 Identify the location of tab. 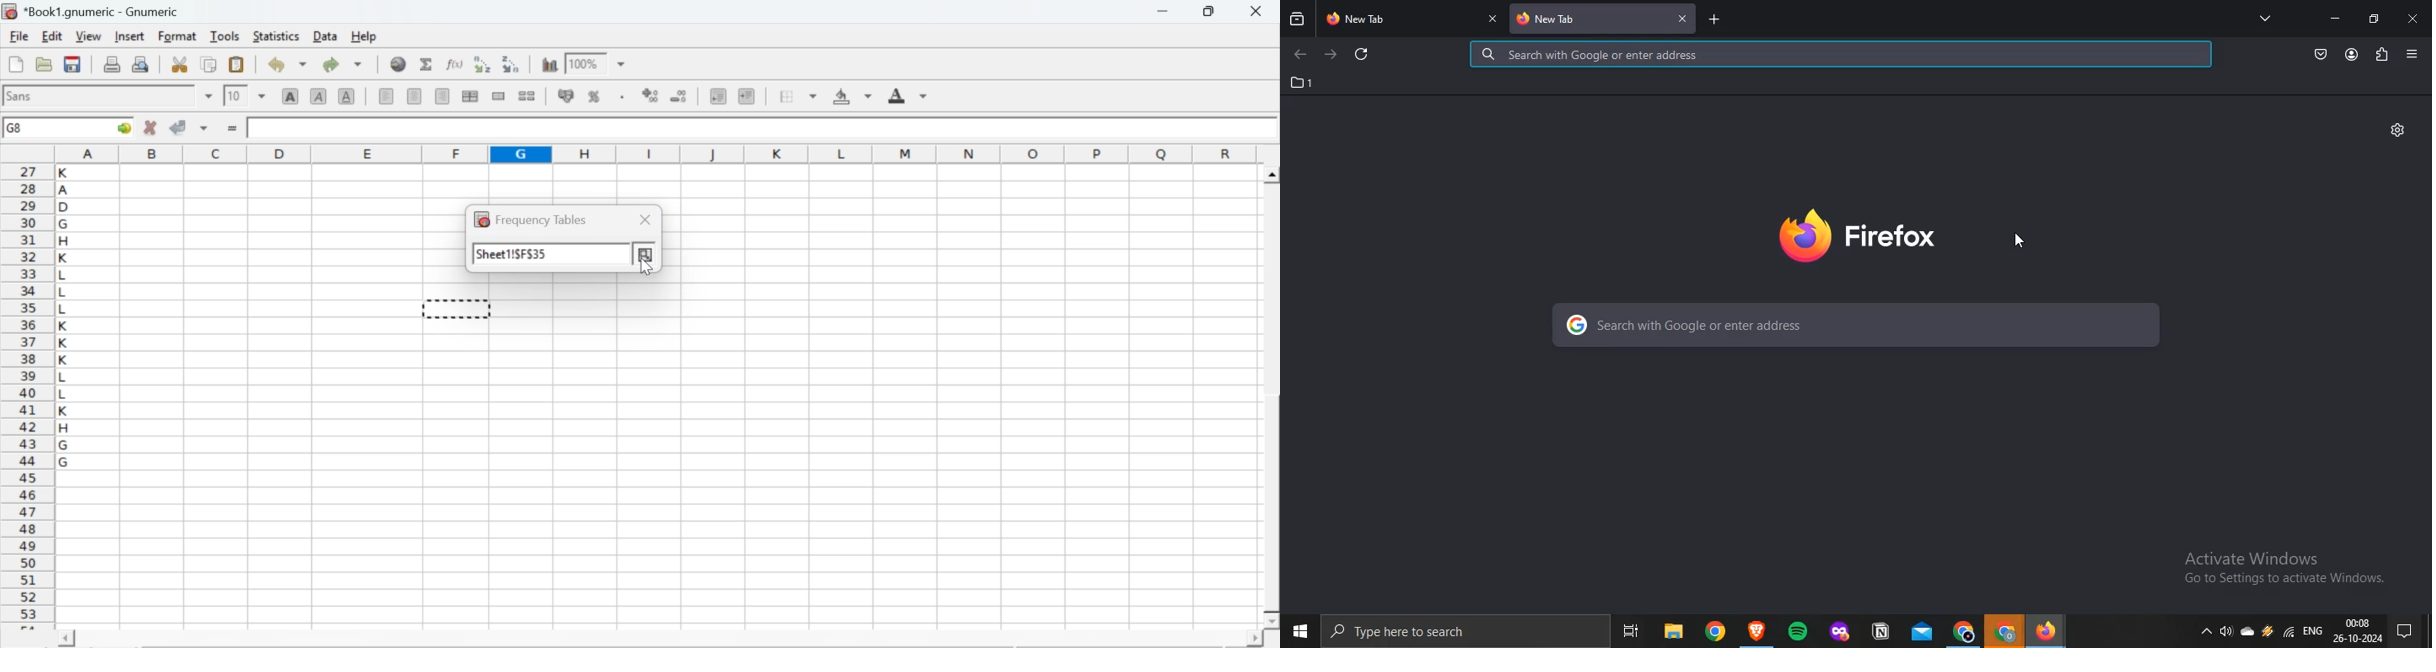
(1401, 19).